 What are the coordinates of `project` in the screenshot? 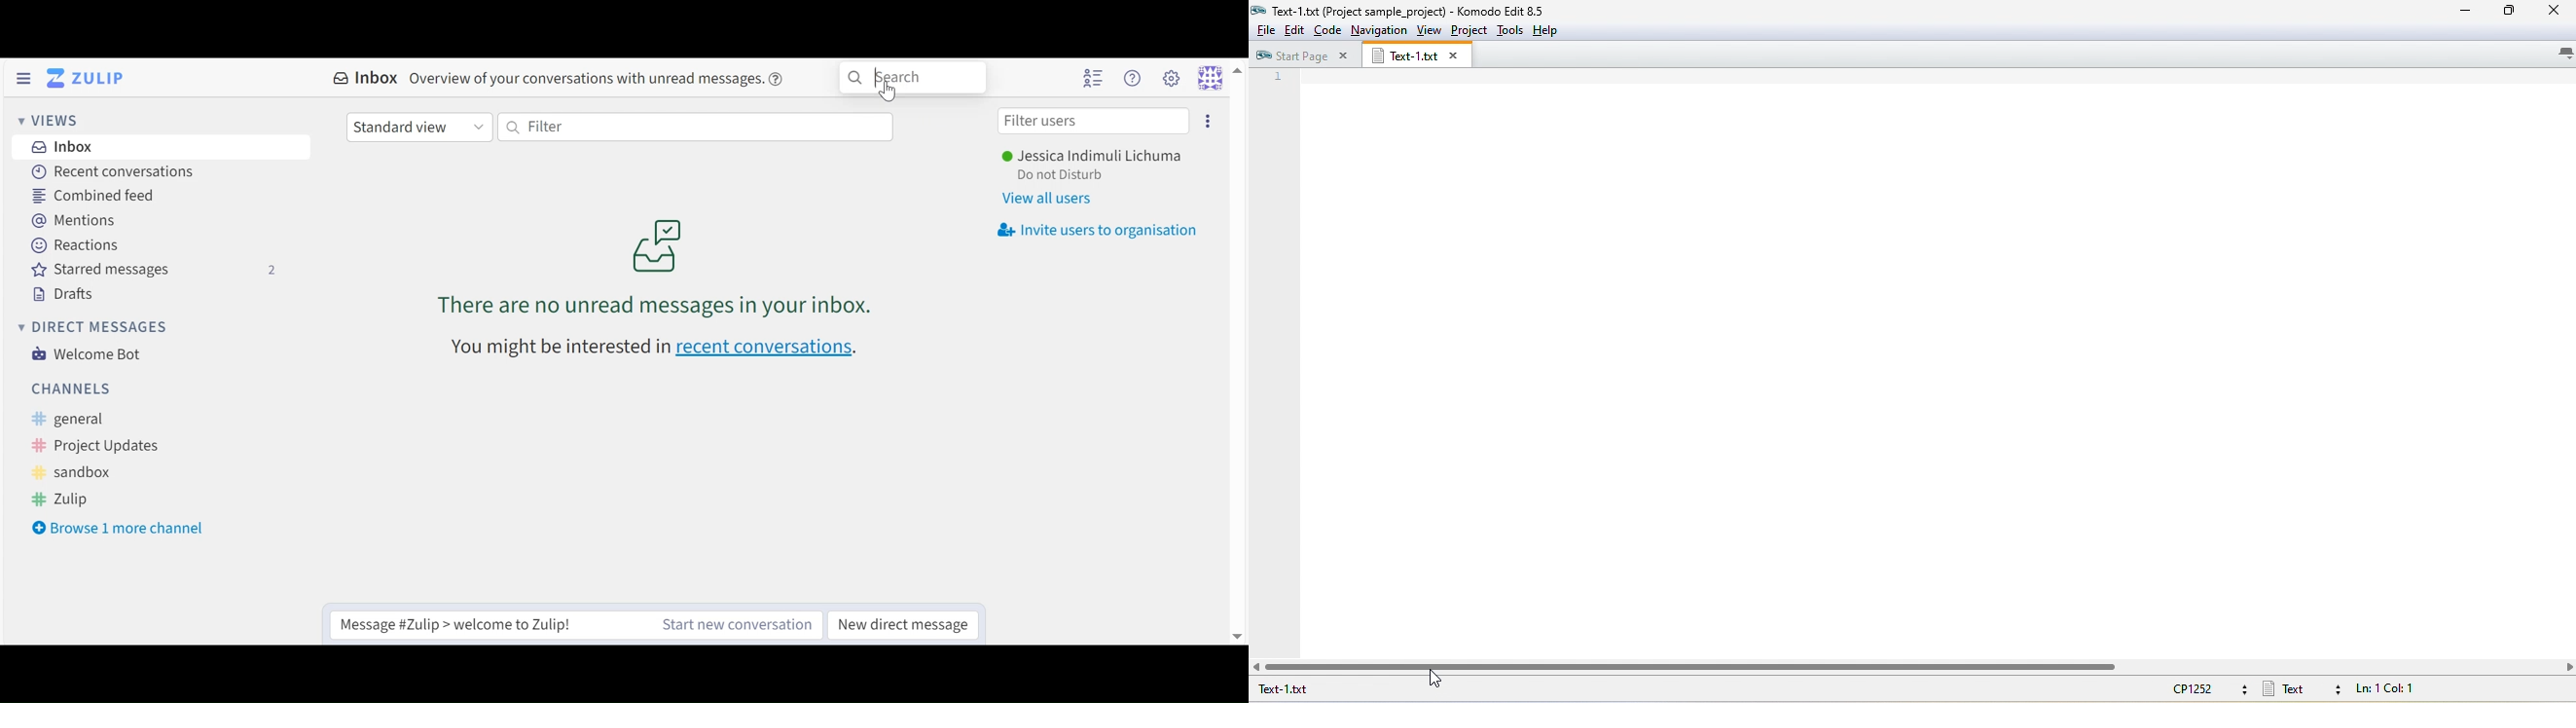 It's located at (1469, 31).